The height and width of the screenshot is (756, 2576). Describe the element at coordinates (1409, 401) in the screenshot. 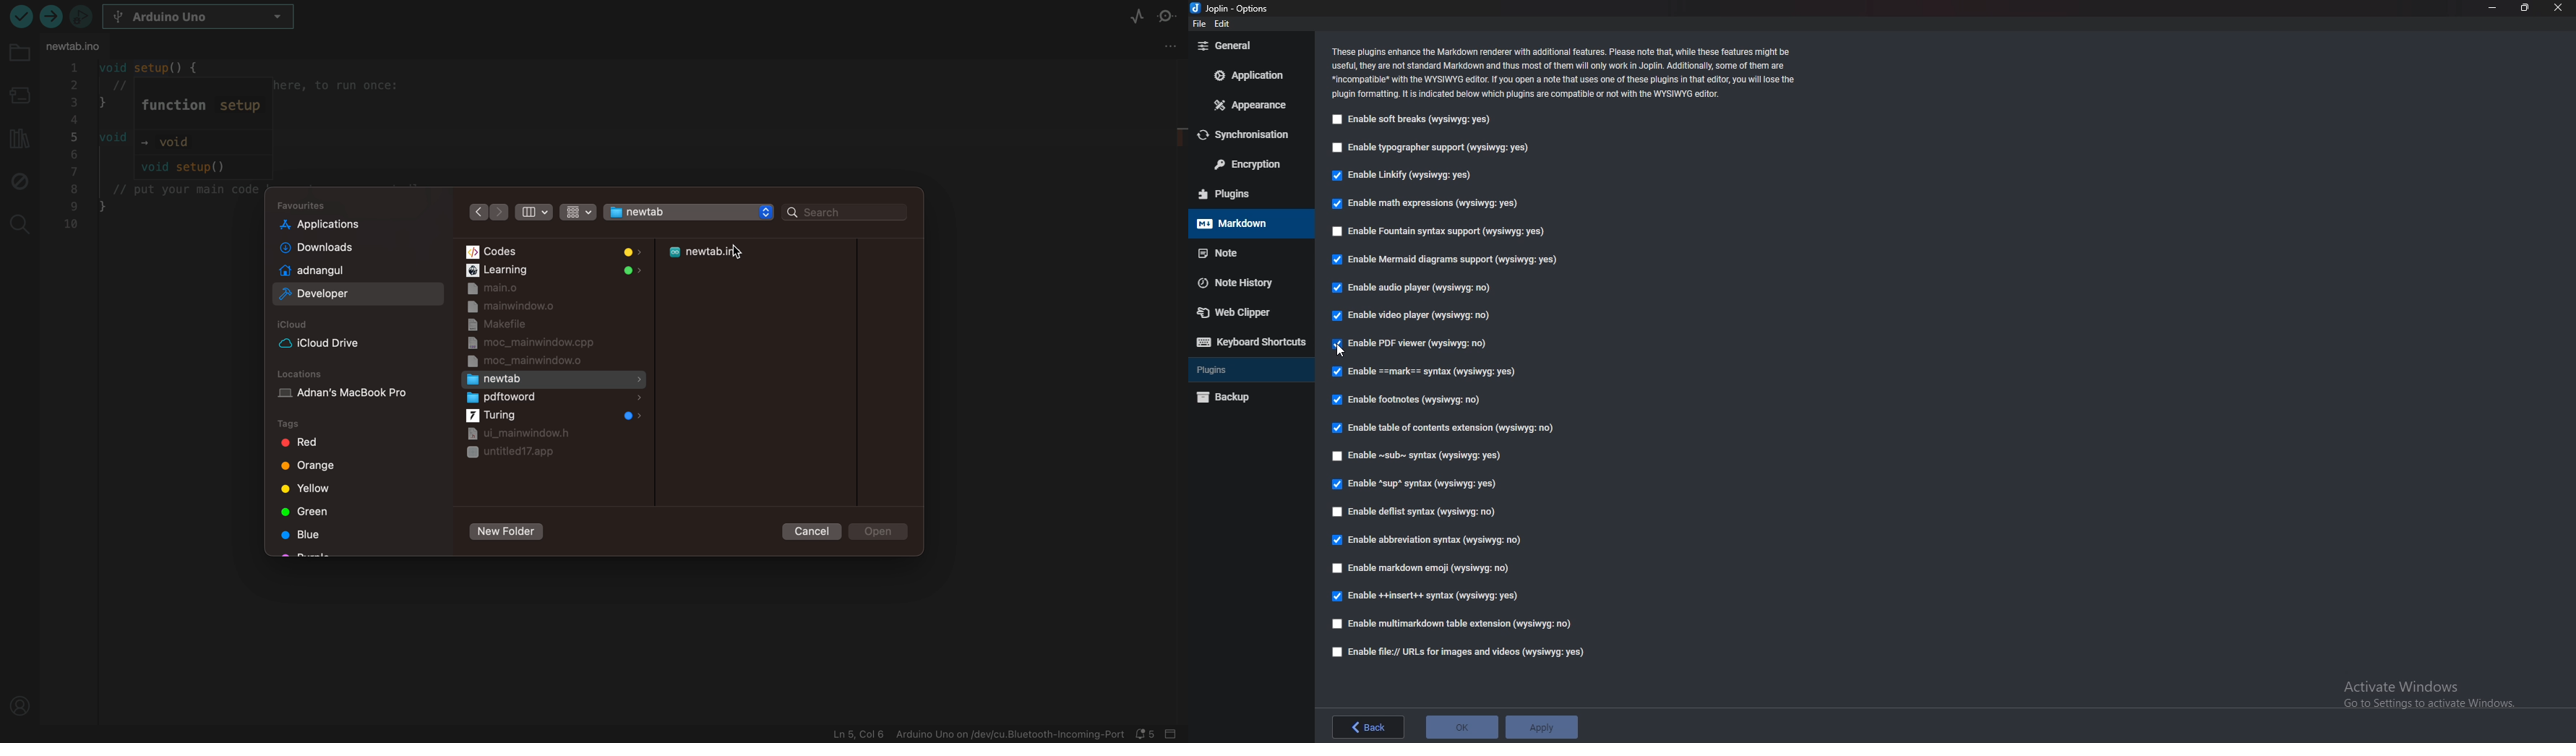

I see `Enable footnotes` at that location.